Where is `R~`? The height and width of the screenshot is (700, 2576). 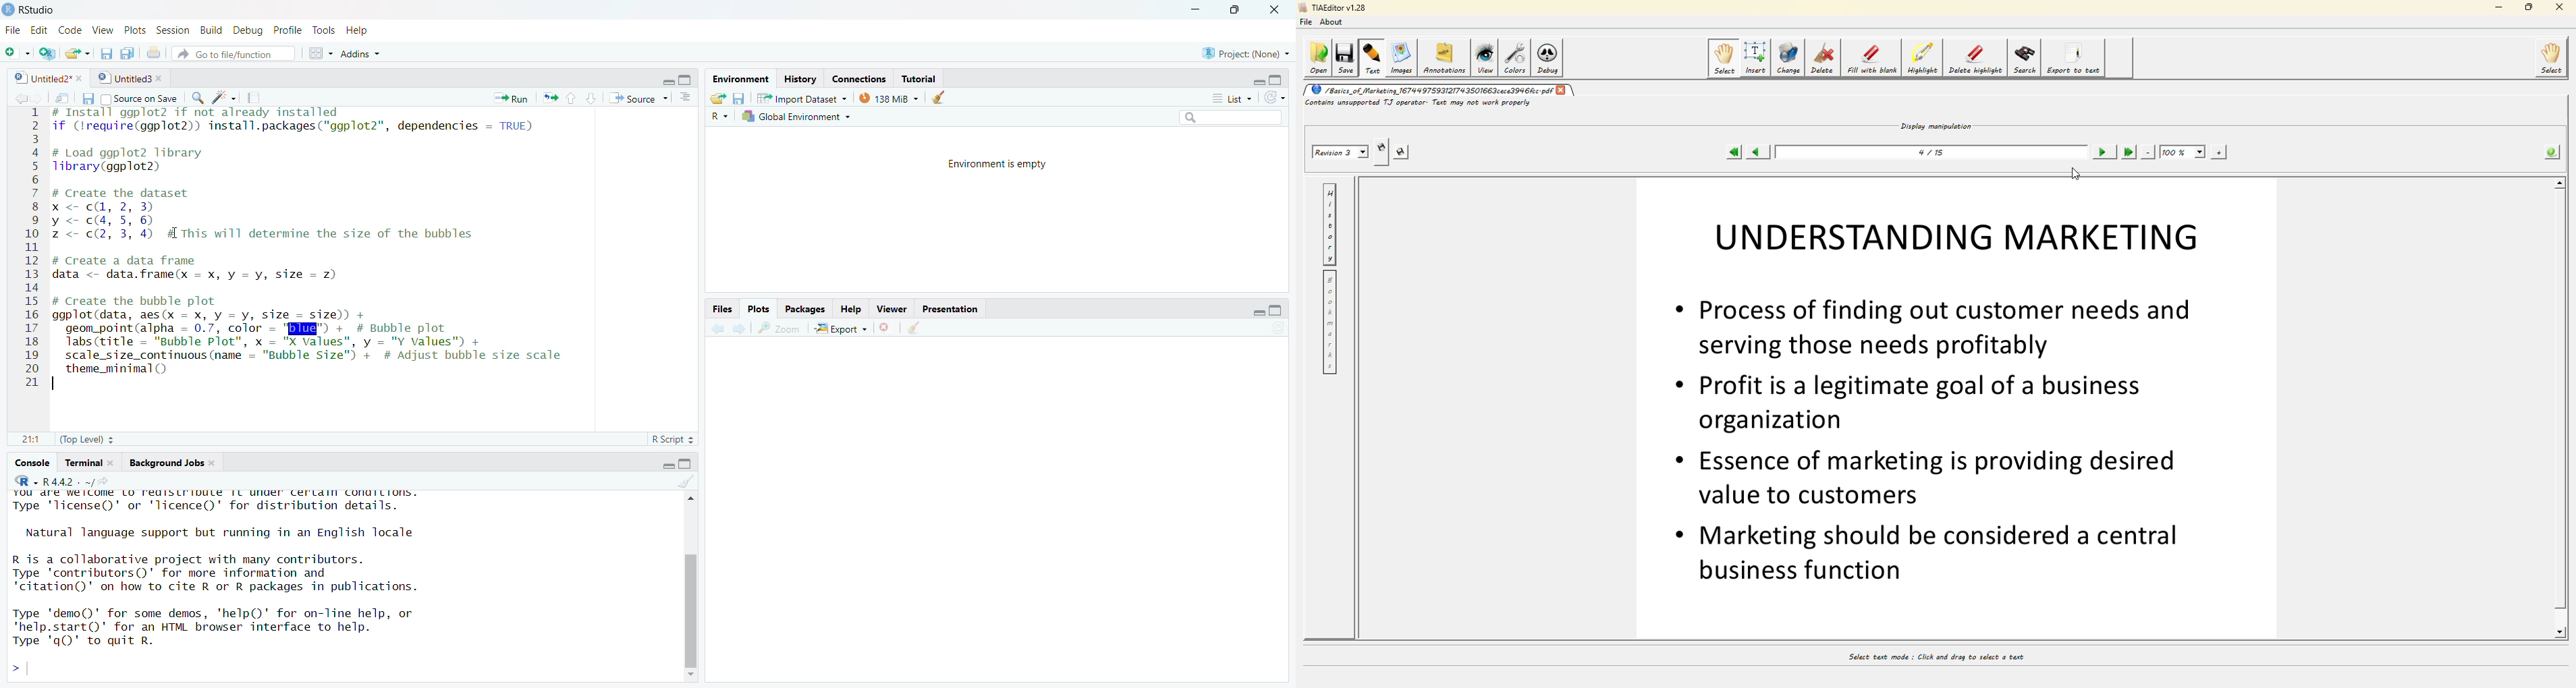
R~ is located at coordinates (719, 117).